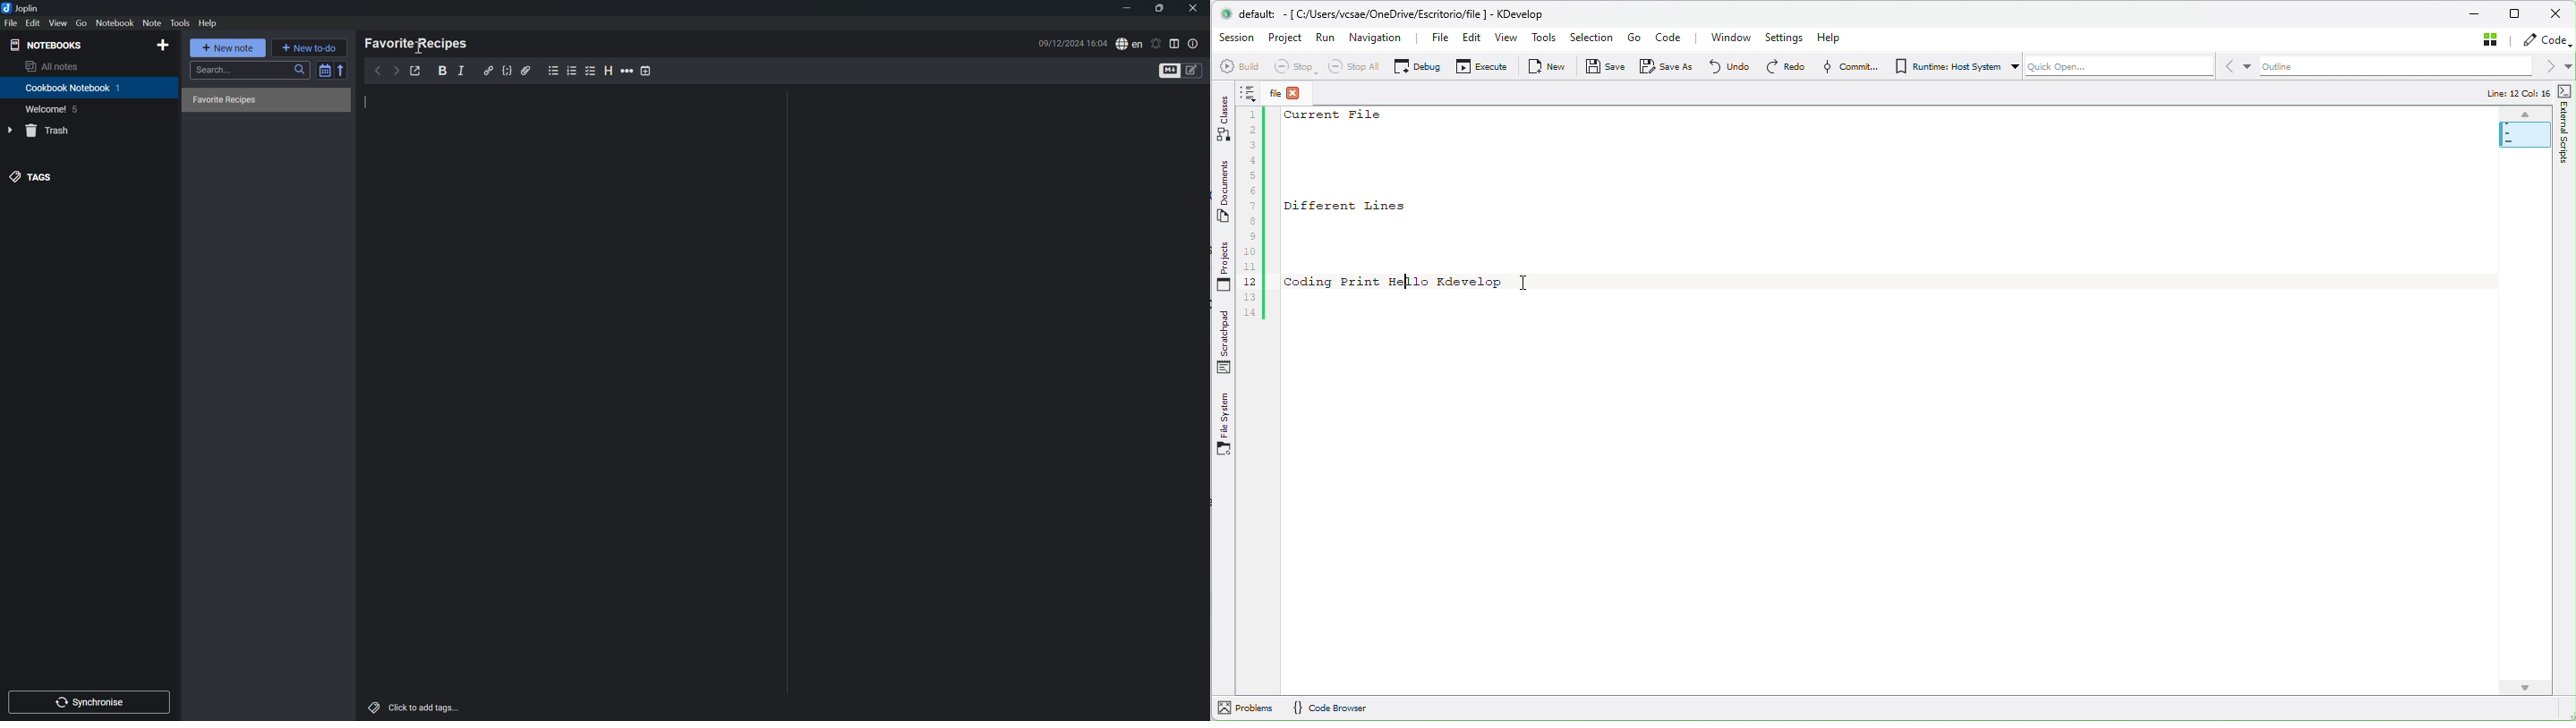 This screenshot has height=728, width=2576. What do you see at coordinates (1193, 6) in the screenshot?
I see `close` at bounding box center [1193, 6].